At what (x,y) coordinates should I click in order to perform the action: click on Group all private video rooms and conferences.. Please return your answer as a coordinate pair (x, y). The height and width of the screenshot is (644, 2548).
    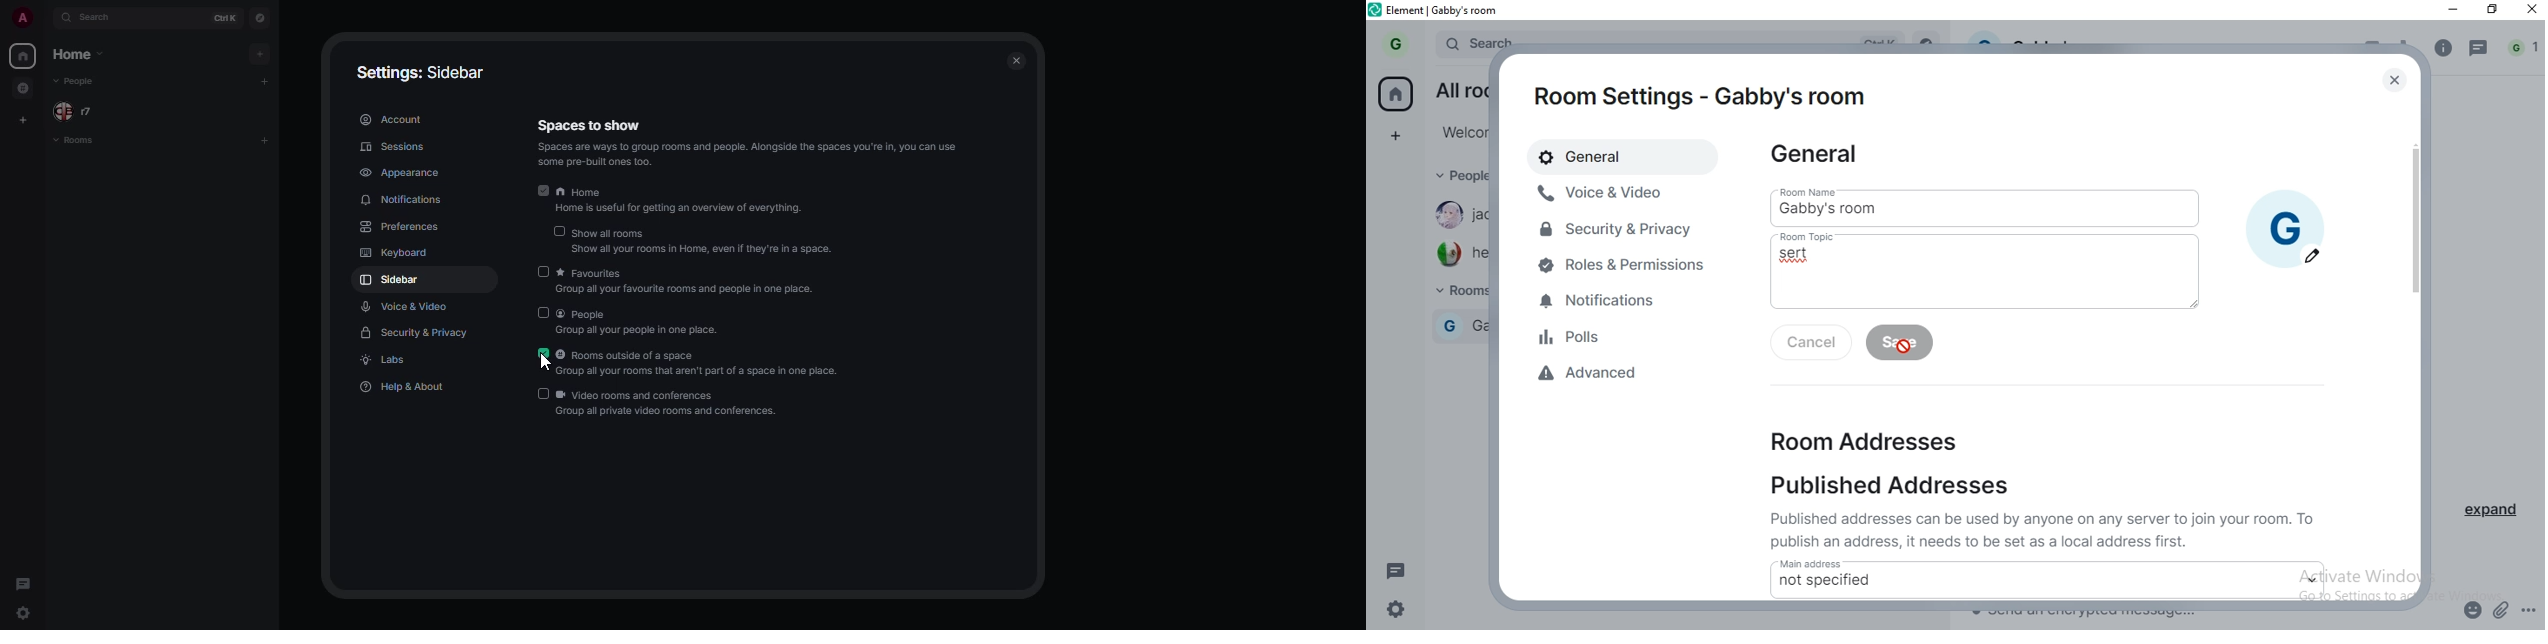
    Looking at the image, I should click on (718, 413).